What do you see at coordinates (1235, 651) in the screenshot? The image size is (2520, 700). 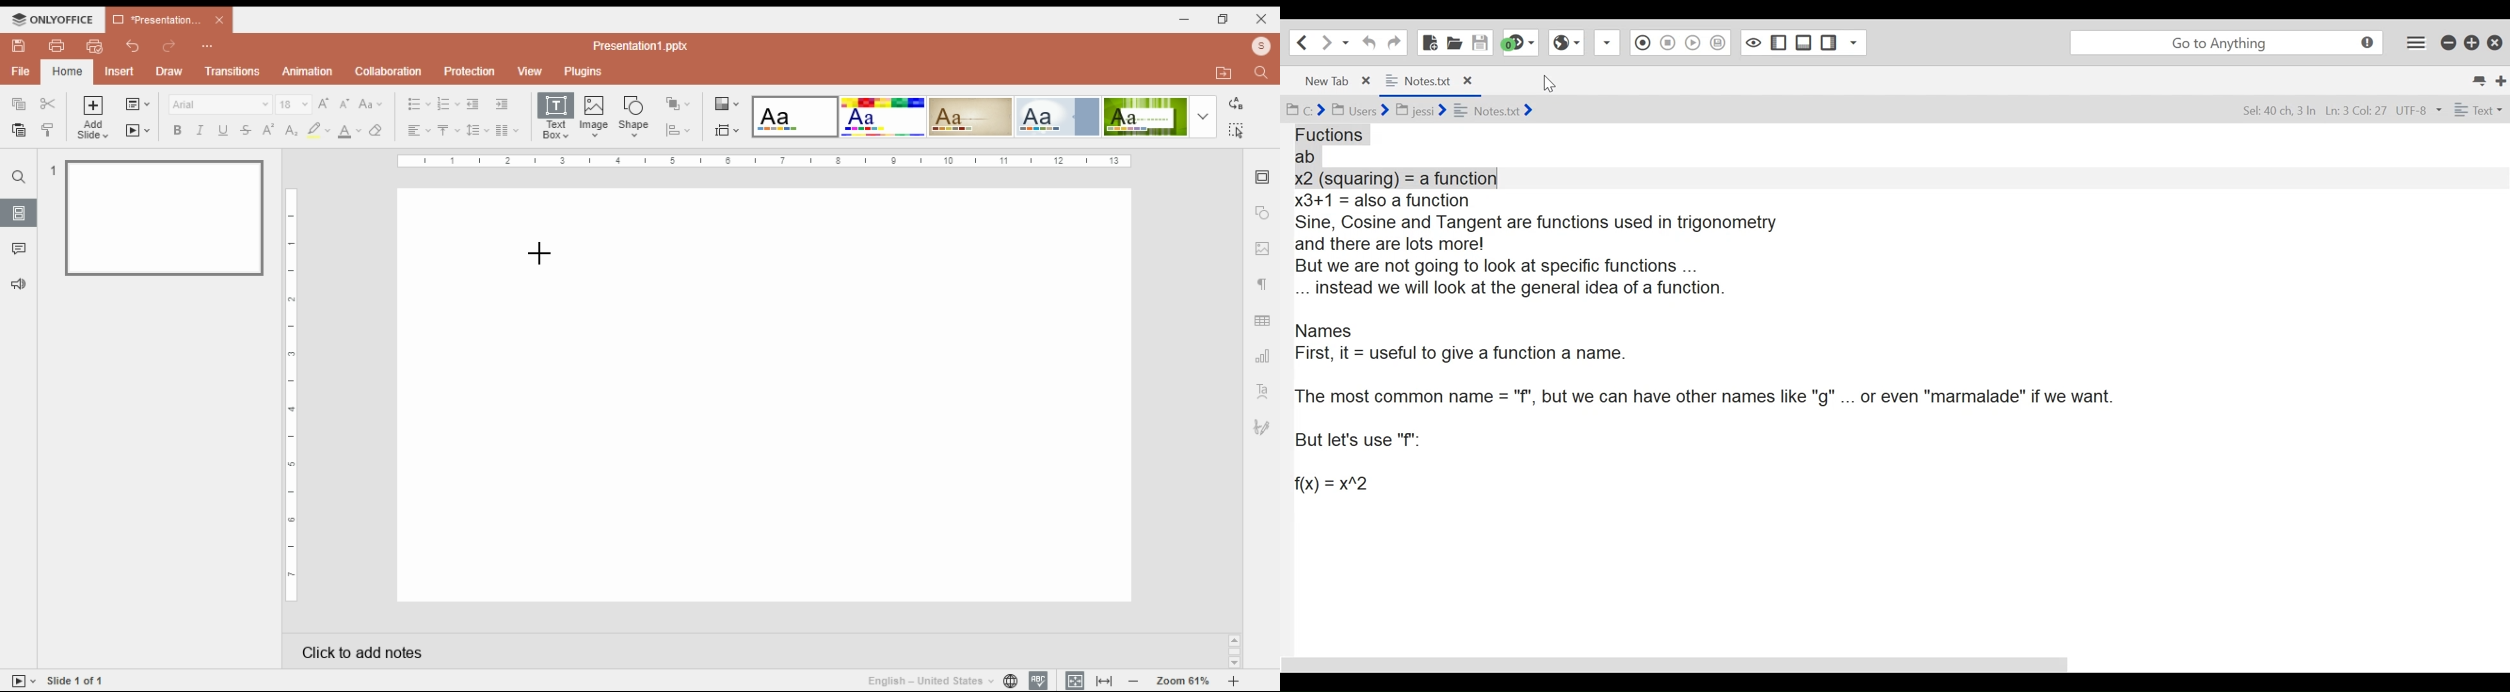 I see `scrollbar` at bounding box center [1235, 651].